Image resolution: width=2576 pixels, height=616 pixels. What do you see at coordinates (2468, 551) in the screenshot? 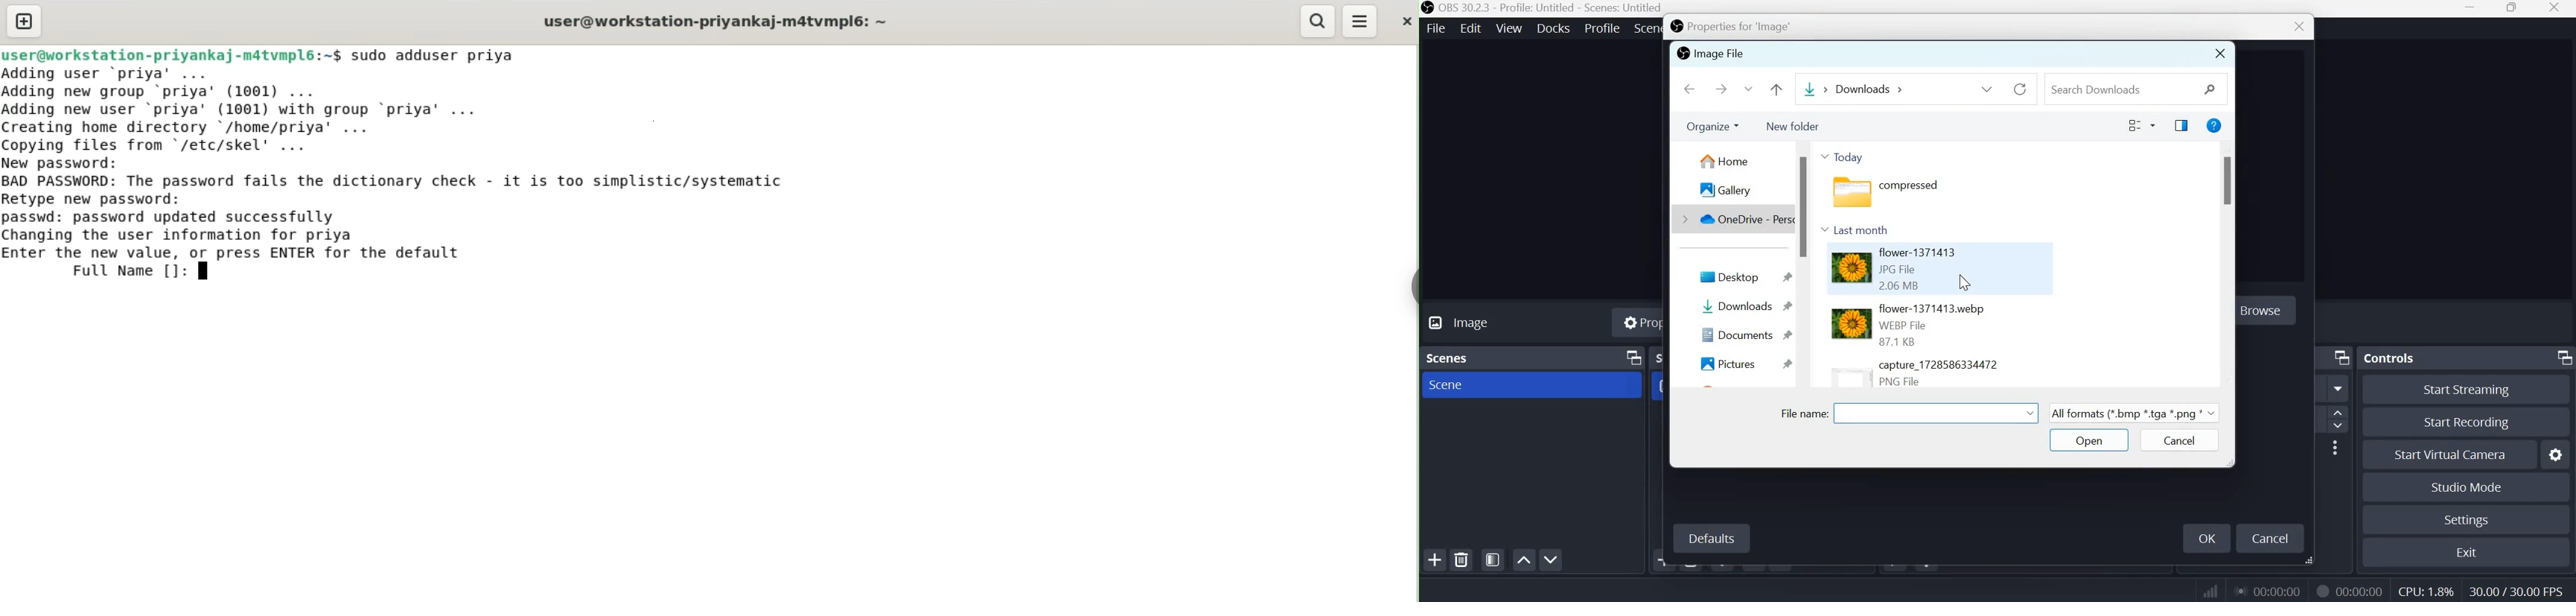
I see `Exit` at bounding box center [2468, 551].